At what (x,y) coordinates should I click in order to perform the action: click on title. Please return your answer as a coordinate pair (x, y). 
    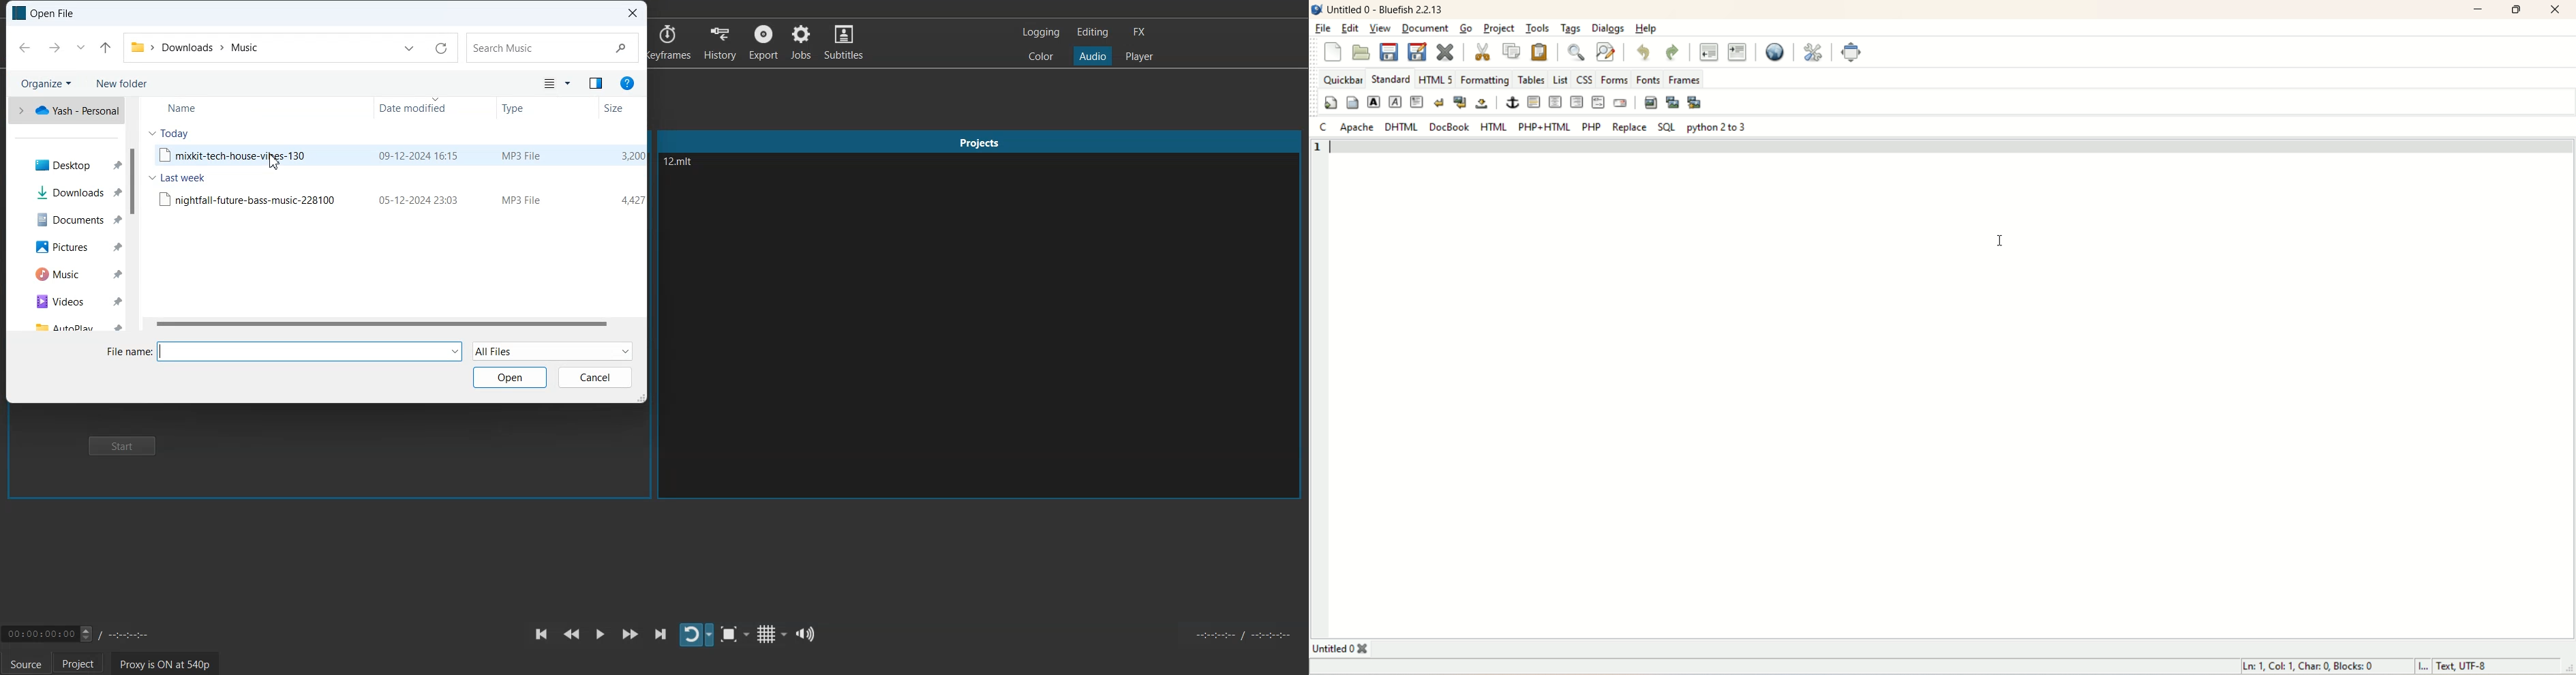
    Looking at the image, I should click on (1389, 9).